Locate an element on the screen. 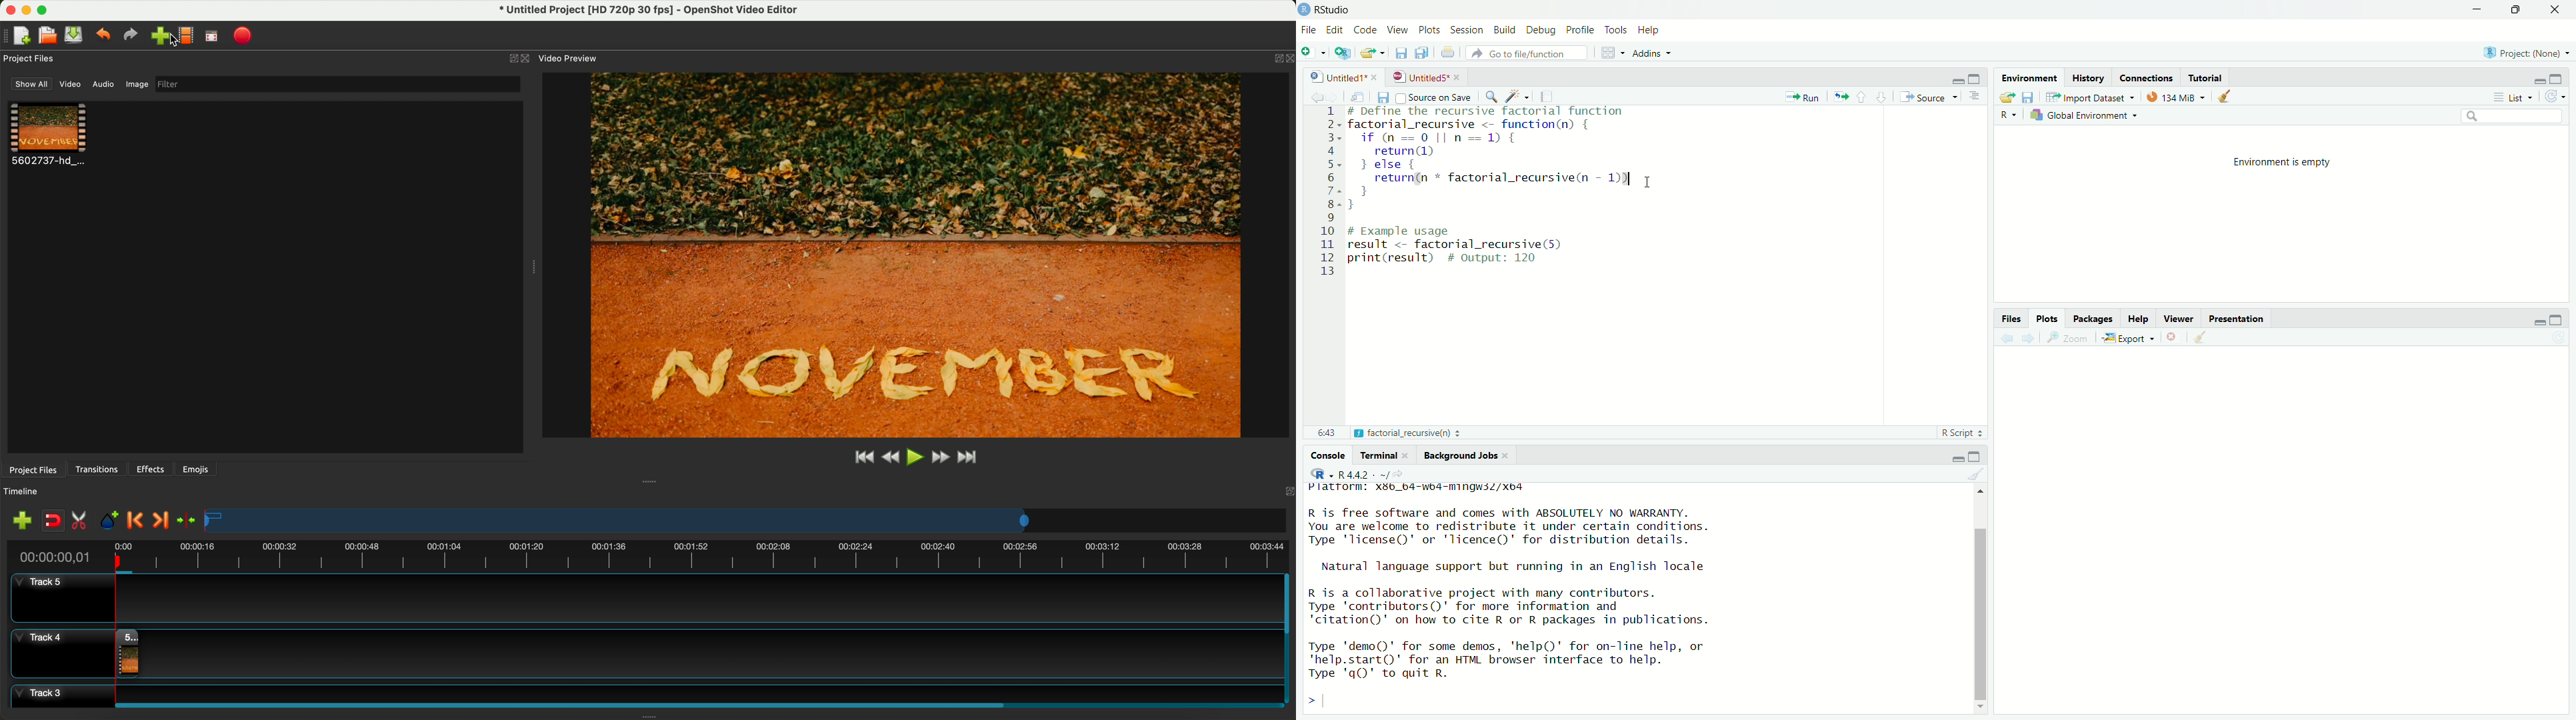  redo is located at coordinates (133, 36).